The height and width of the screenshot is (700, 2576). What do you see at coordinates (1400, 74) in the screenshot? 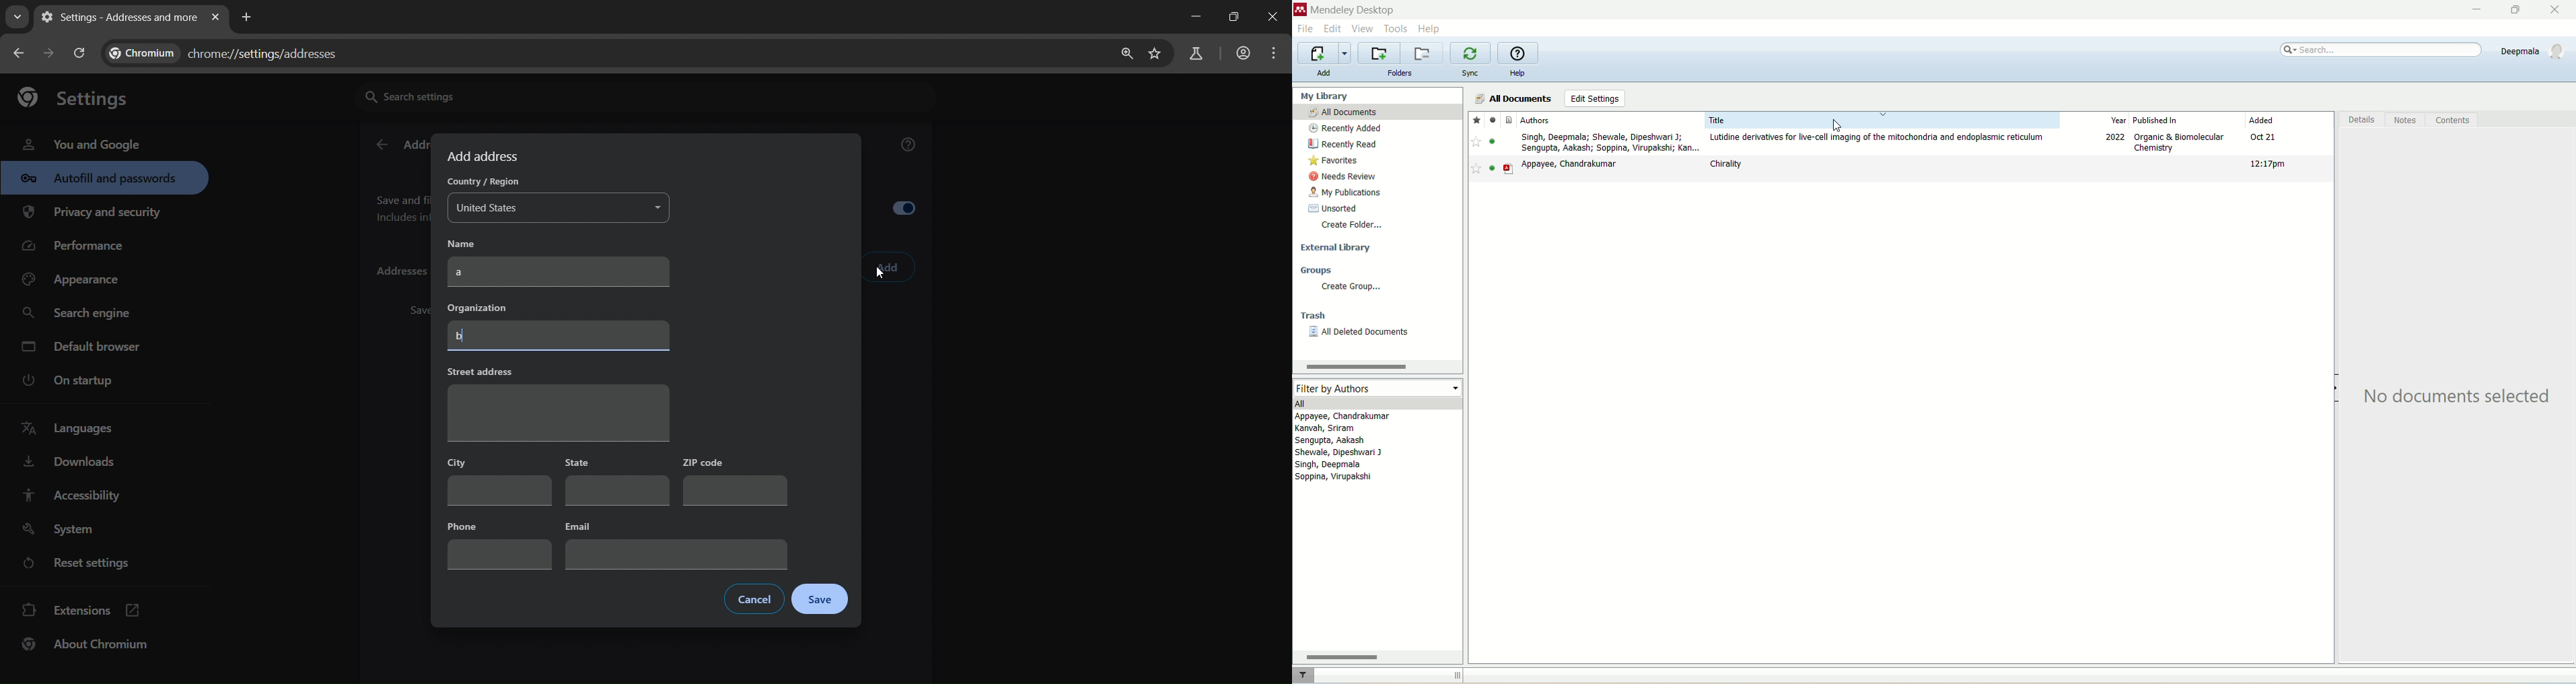
I see `folders` at bounding box center [1400, 74].